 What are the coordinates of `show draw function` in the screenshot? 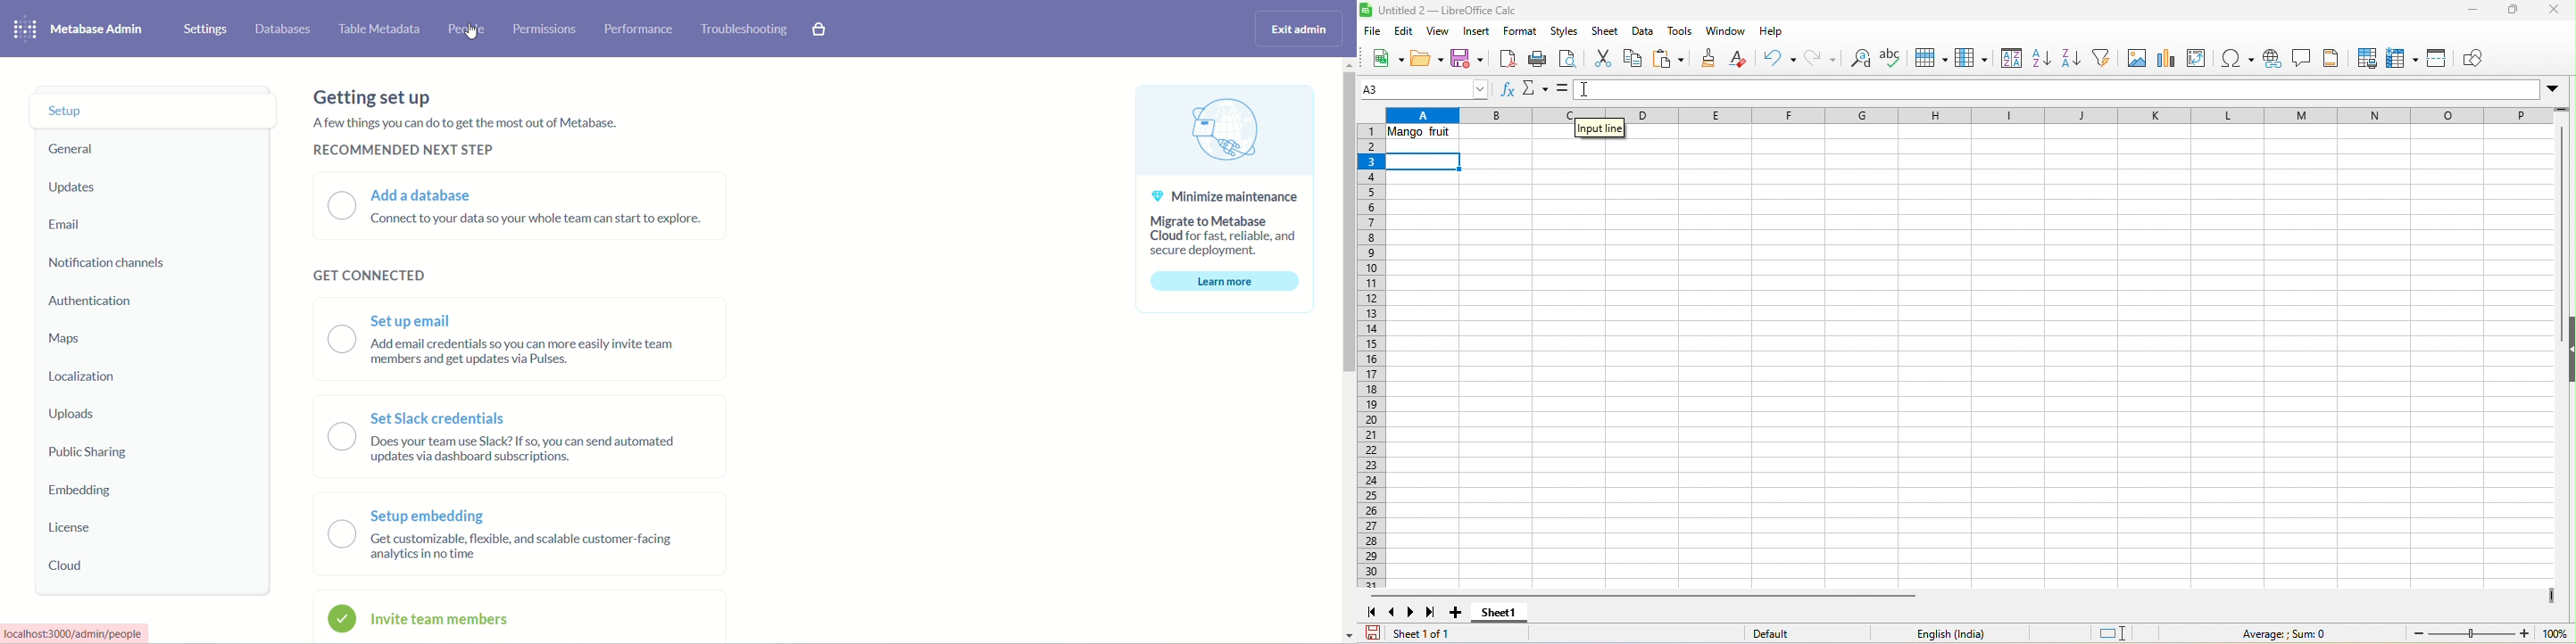 It's located at (2479, 58).